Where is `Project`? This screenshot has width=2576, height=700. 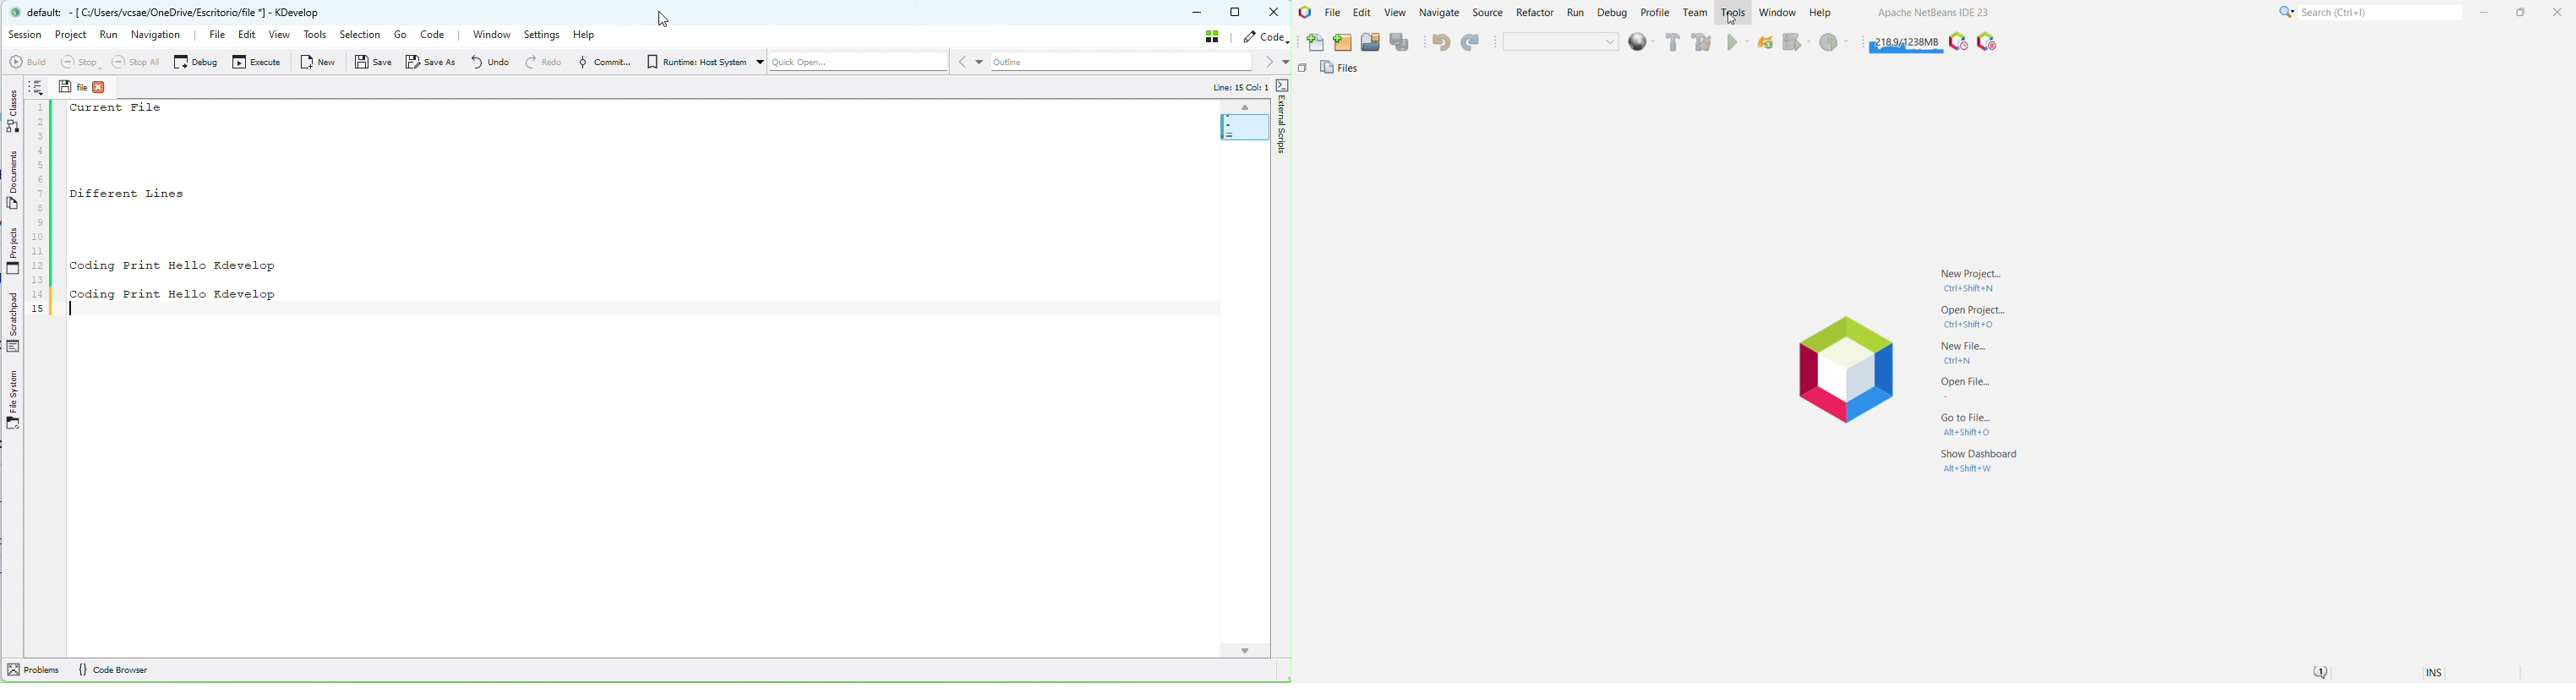
Project is located at coordinates (74, 36).